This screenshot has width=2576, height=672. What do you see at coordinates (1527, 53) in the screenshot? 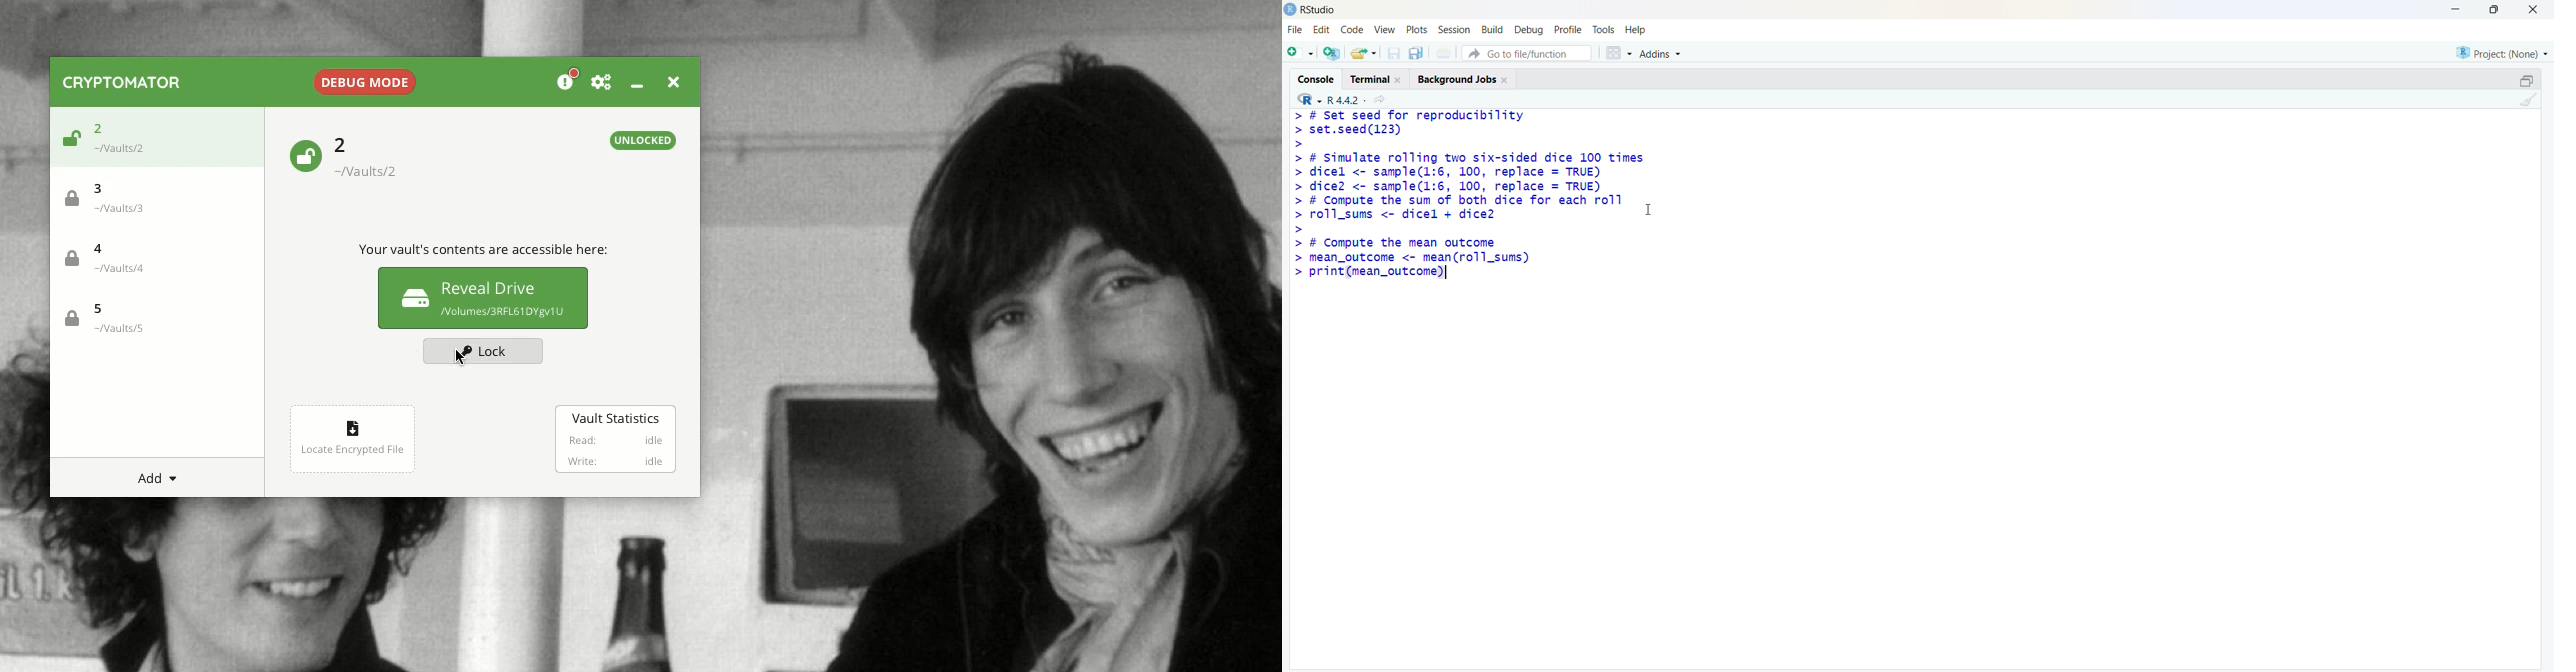
I see `go to file/function` at bounding box center [1527, 53].